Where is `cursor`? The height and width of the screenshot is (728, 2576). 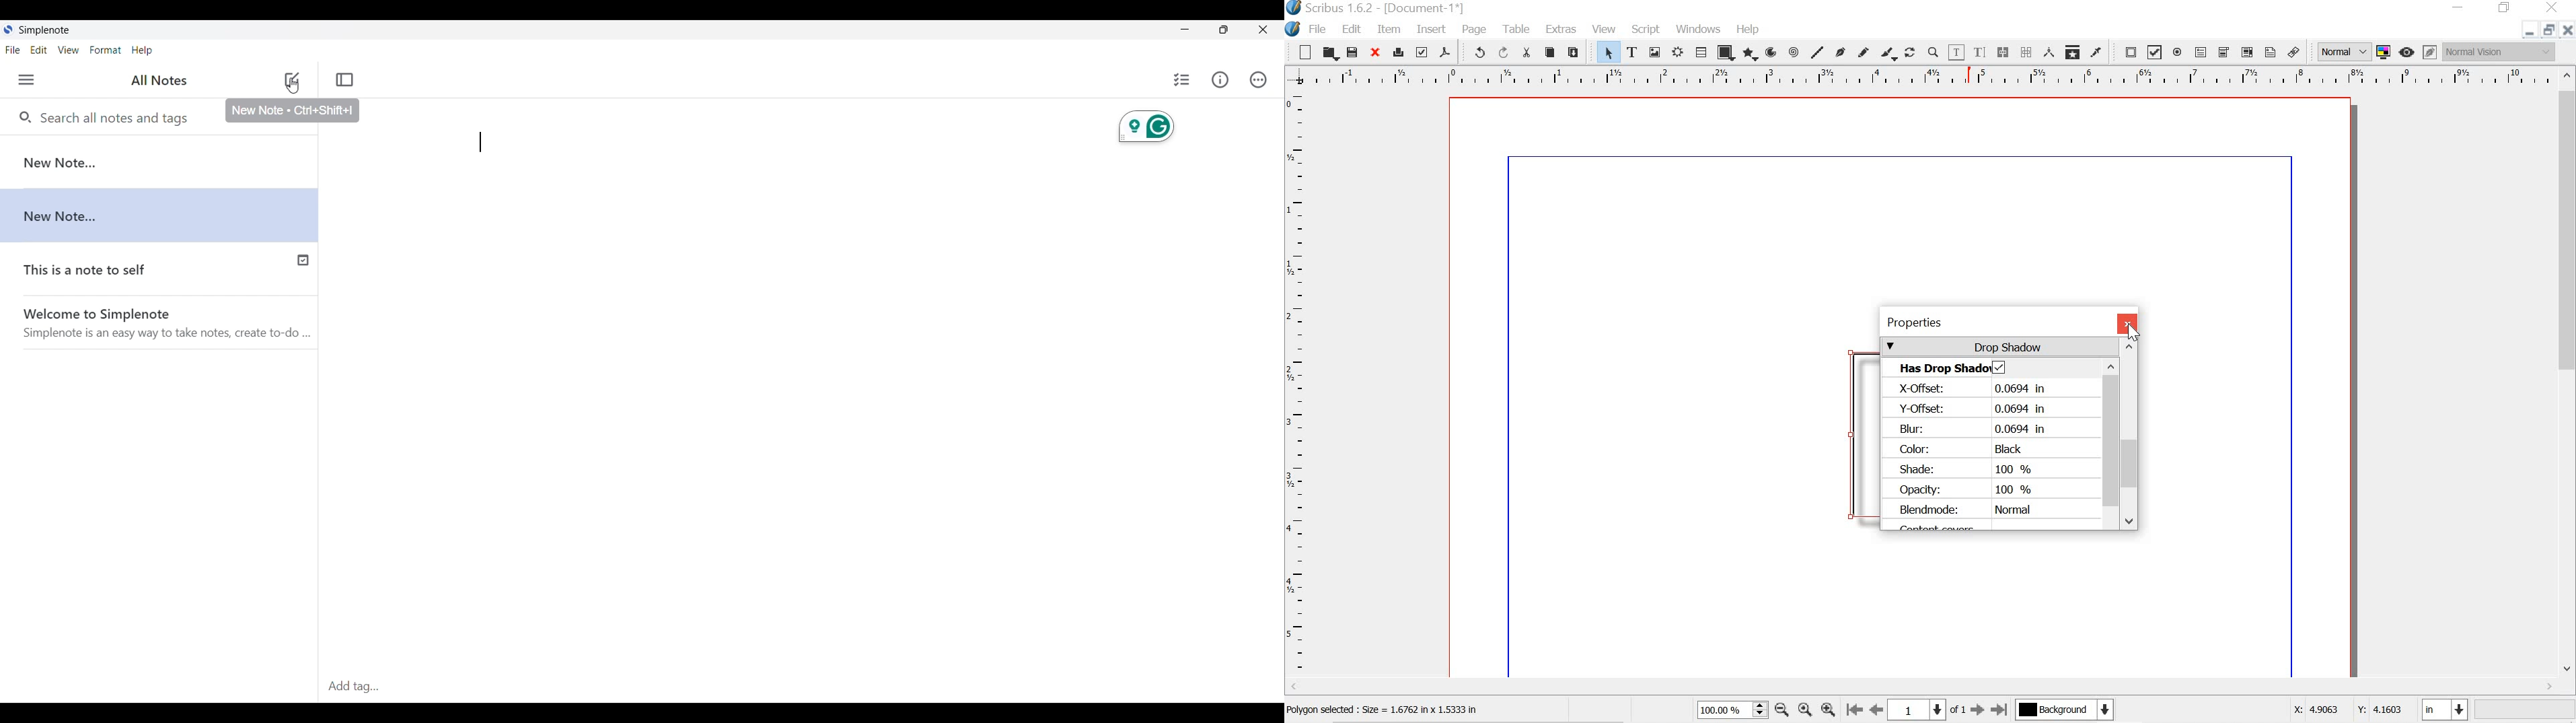
cursor is located at coordinates (2133, 332).